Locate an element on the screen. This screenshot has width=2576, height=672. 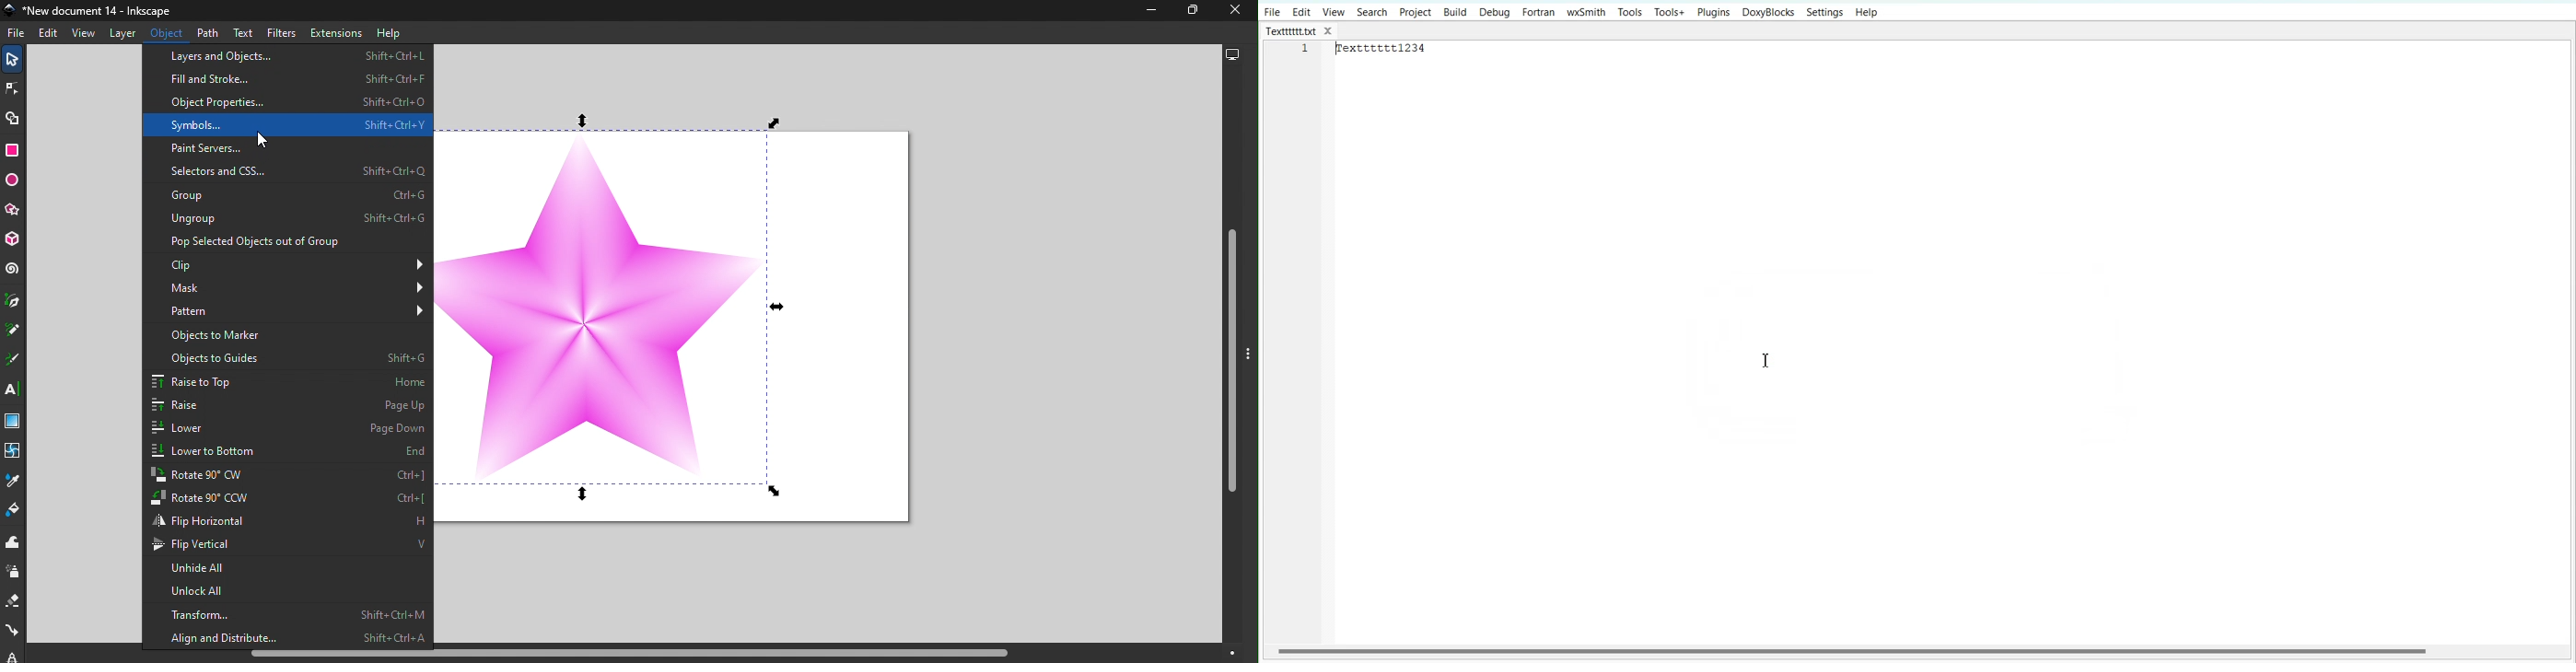
Extensions is located at coordinates (337, 31).